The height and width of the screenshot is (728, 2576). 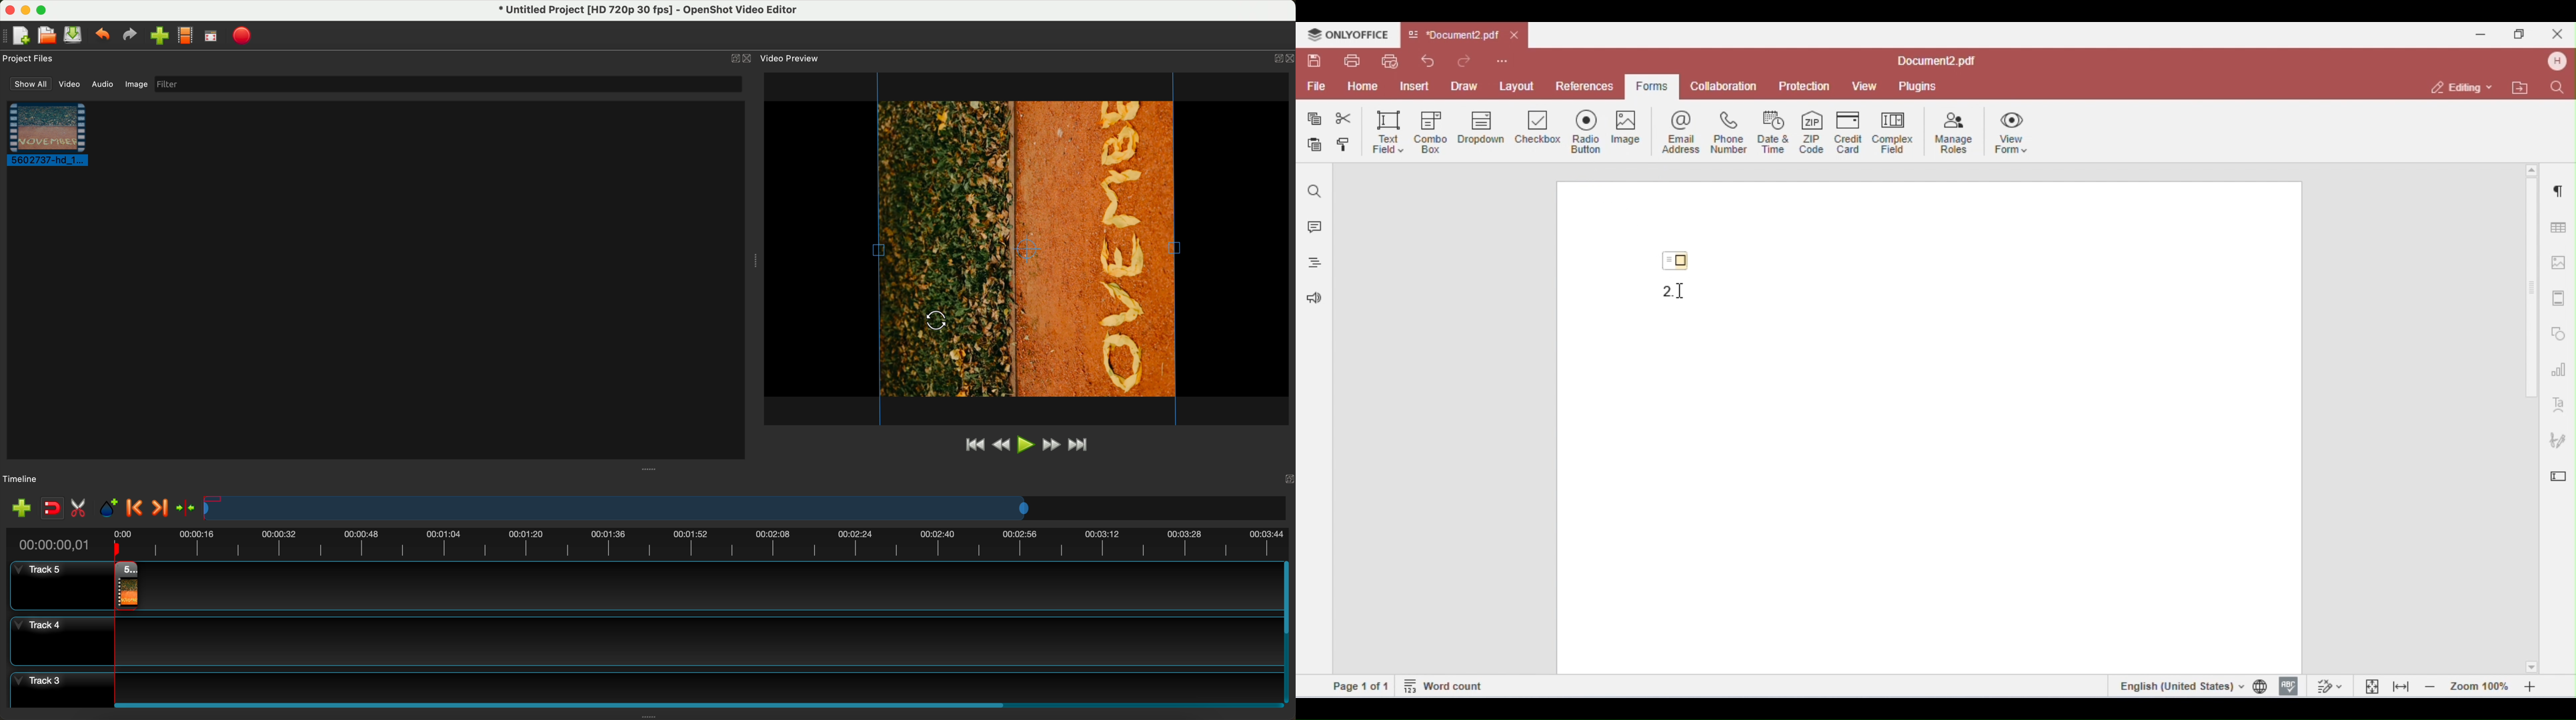 What do you see at coordinates (22, 508) in the screenshot?
I see `add track` at bounding box center [22, 508].